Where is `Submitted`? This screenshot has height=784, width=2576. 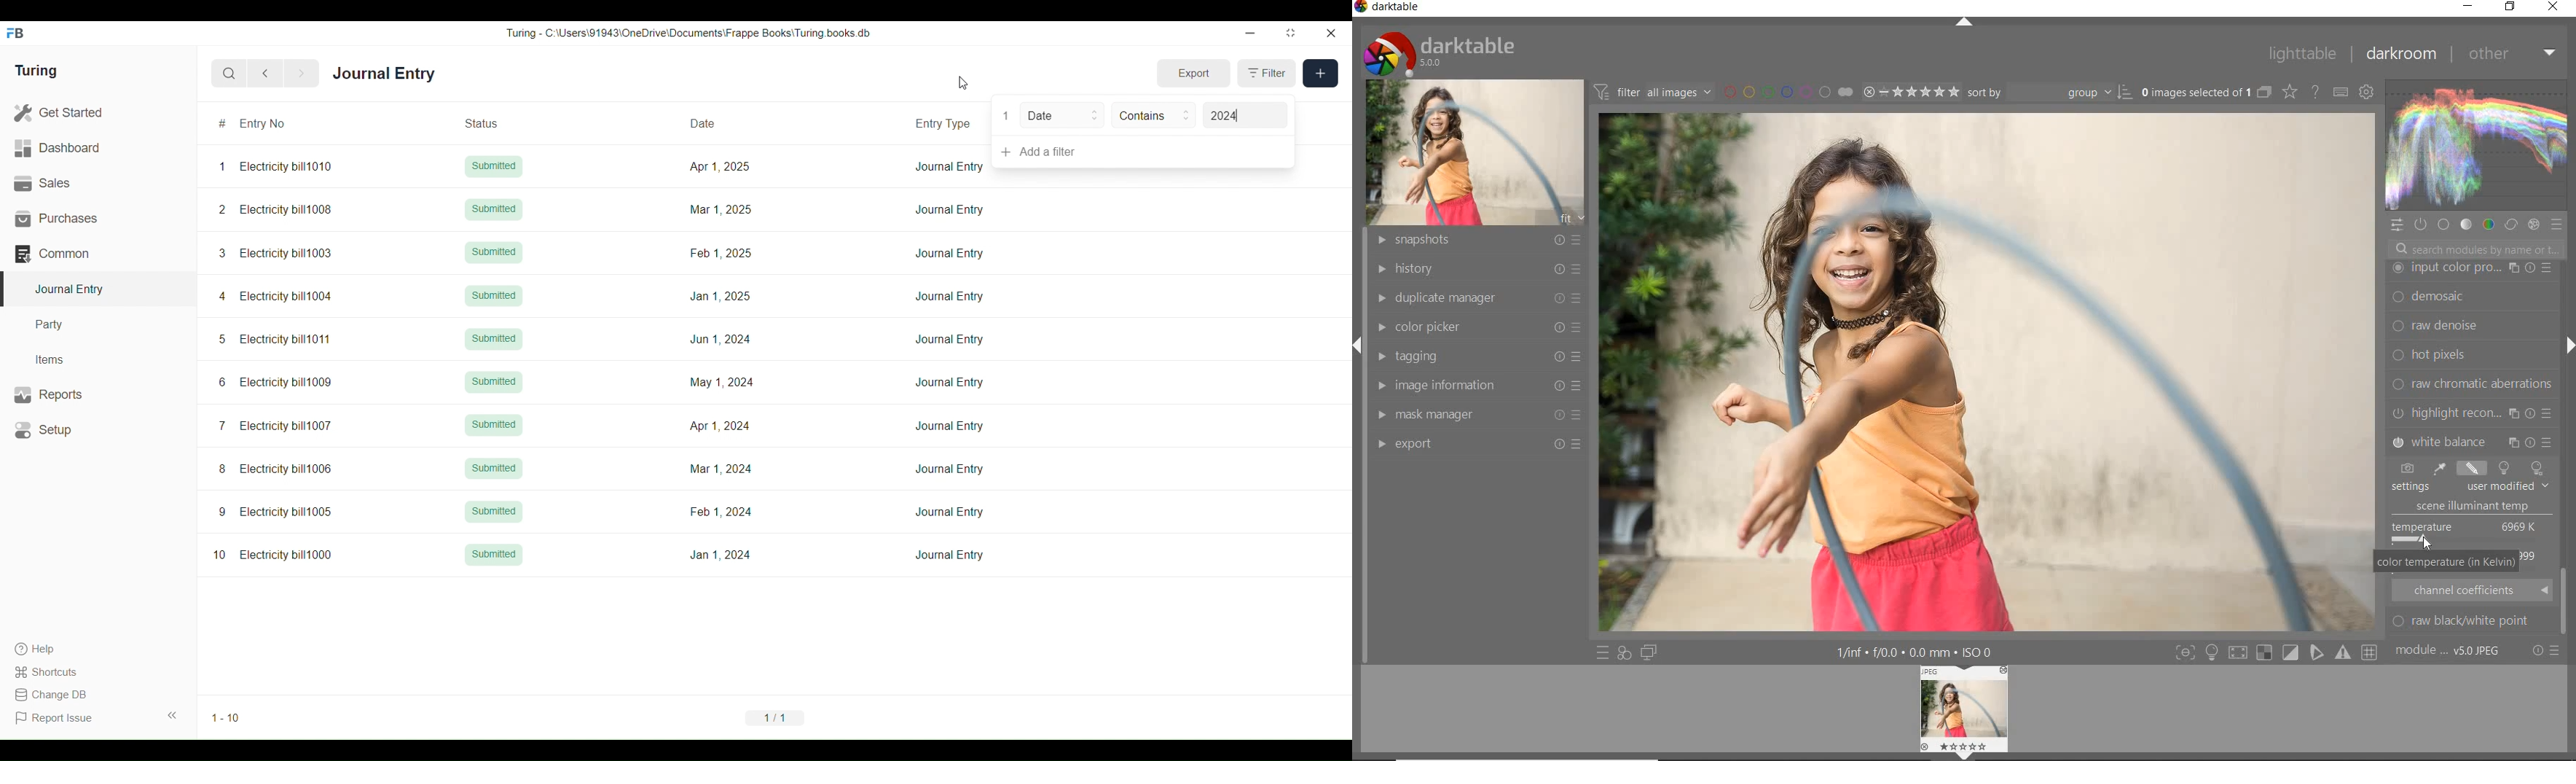 Submitted is located at coordinates (494, 383).